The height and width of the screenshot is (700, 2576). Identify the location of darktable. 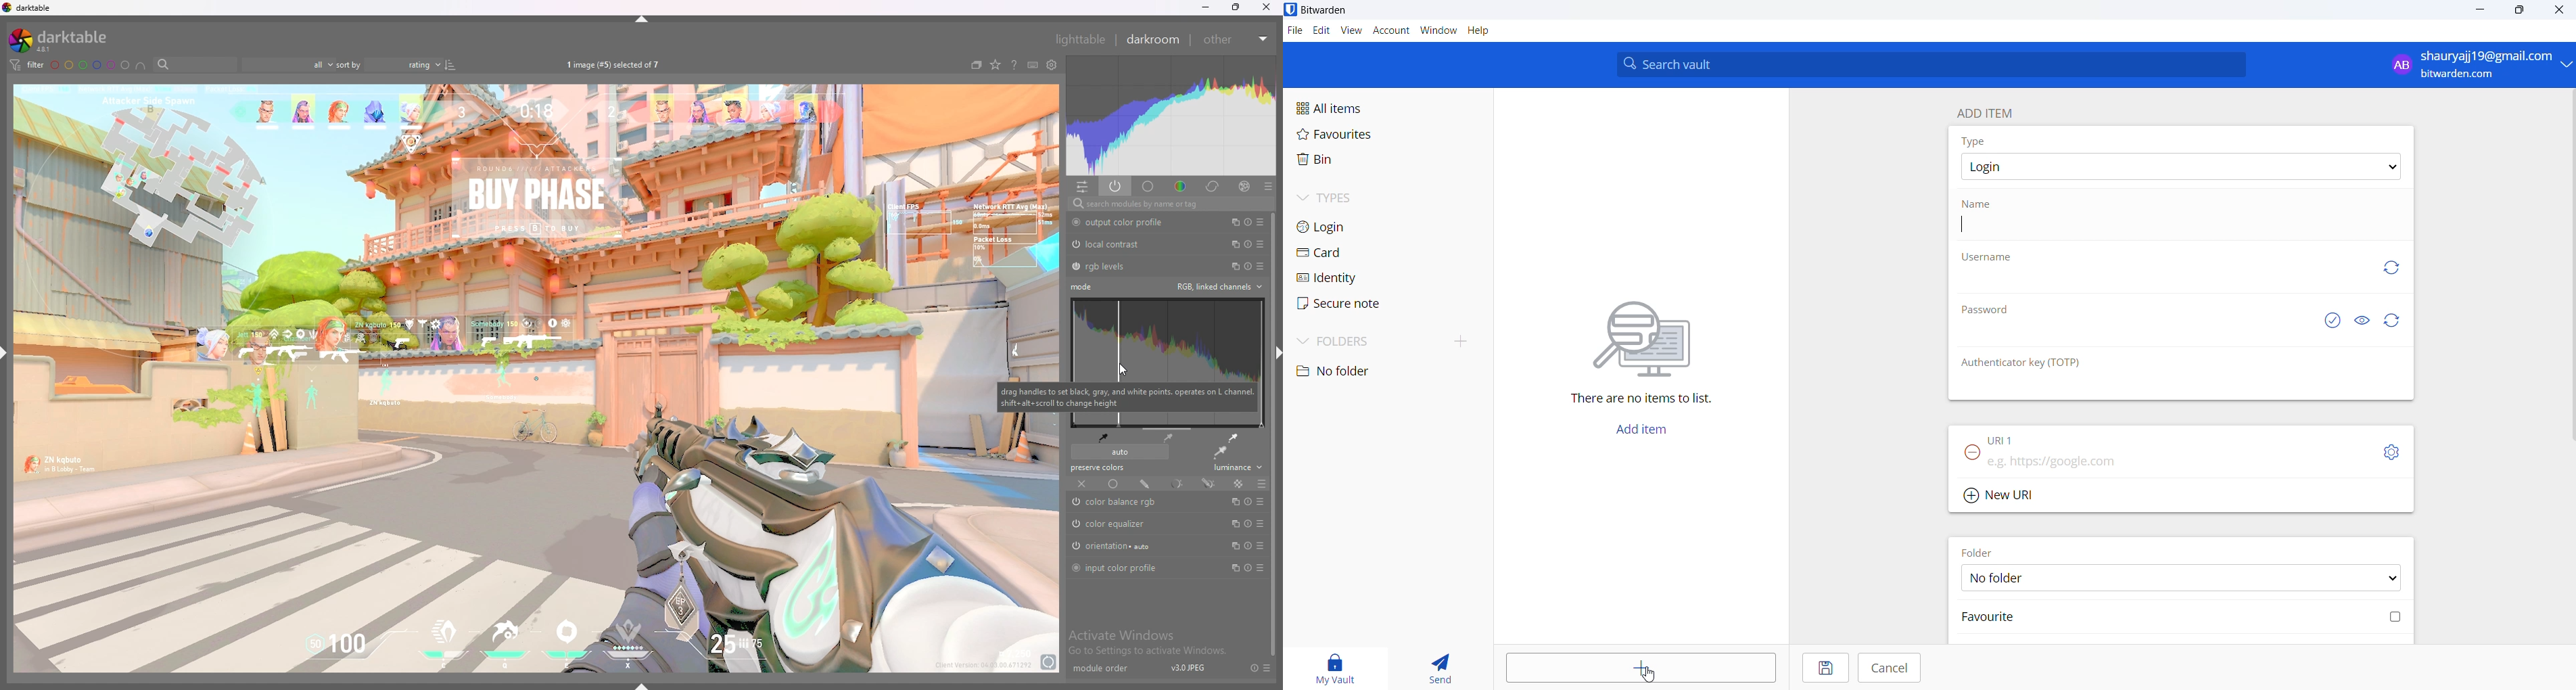
(29, 7).